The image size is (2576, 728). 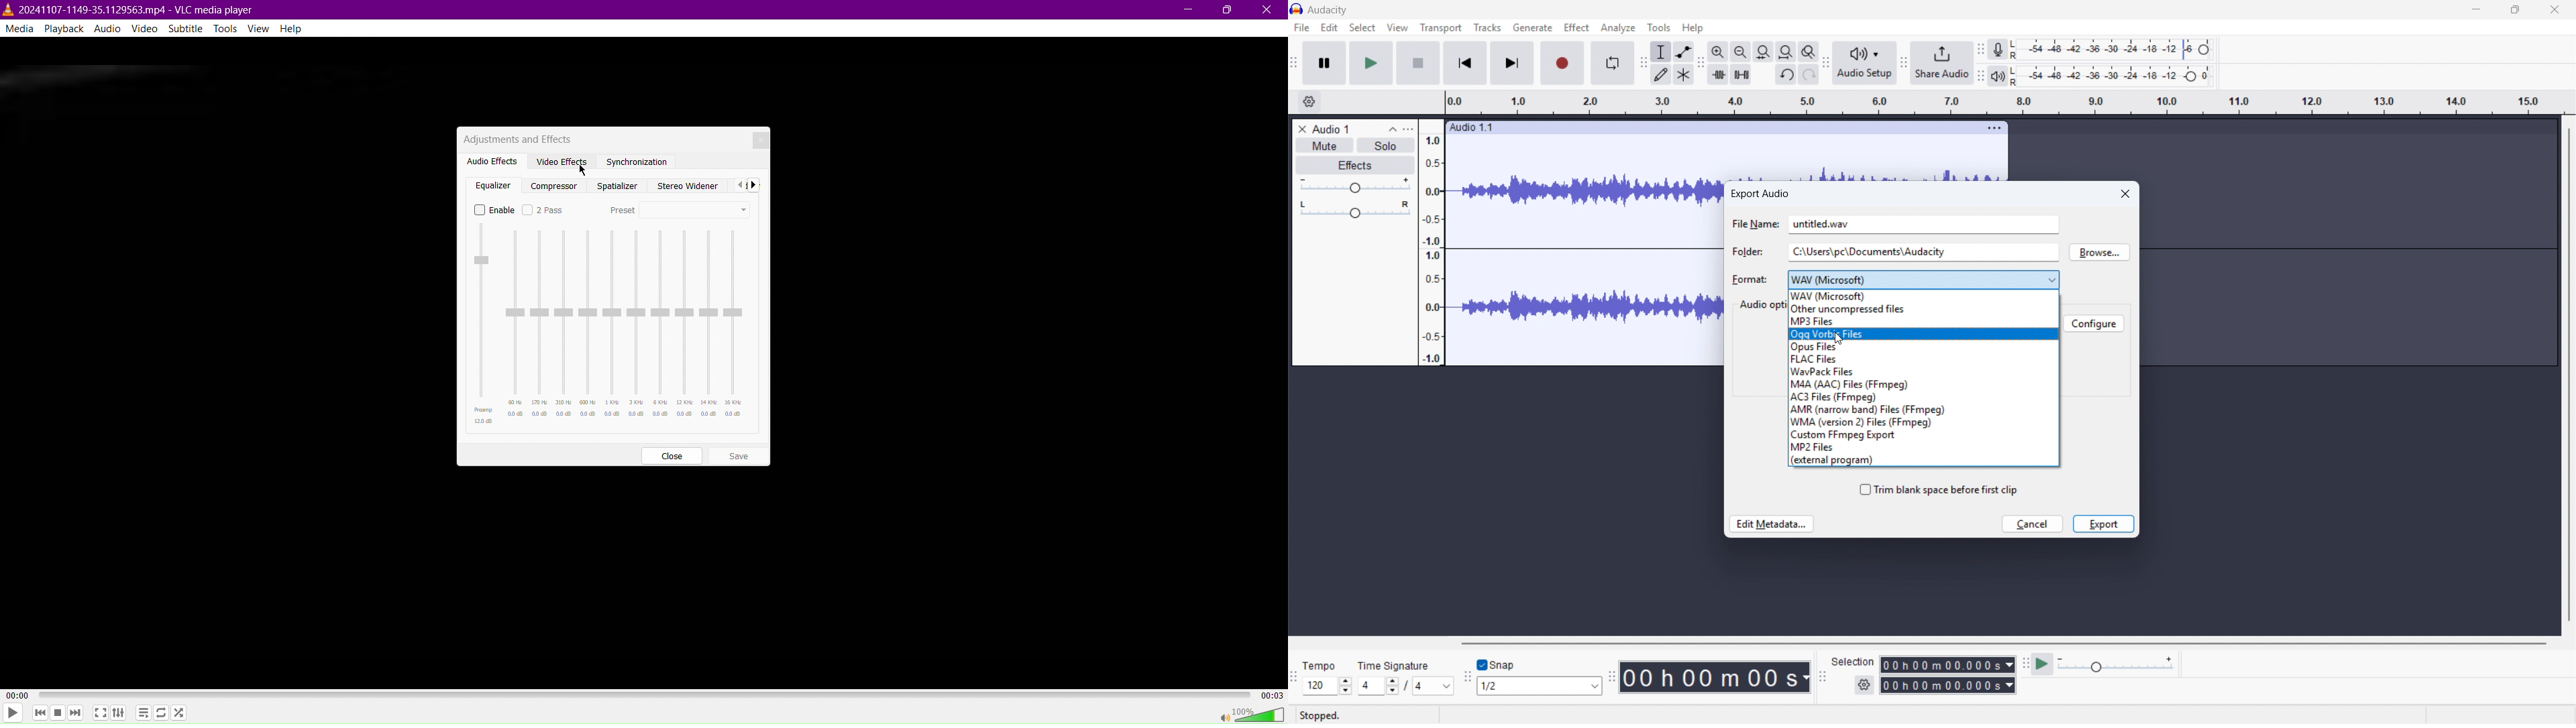 What do you see at coordinates (1748, 253) in the screenshot?
I see `folder` at bounding box center [1748, 253].